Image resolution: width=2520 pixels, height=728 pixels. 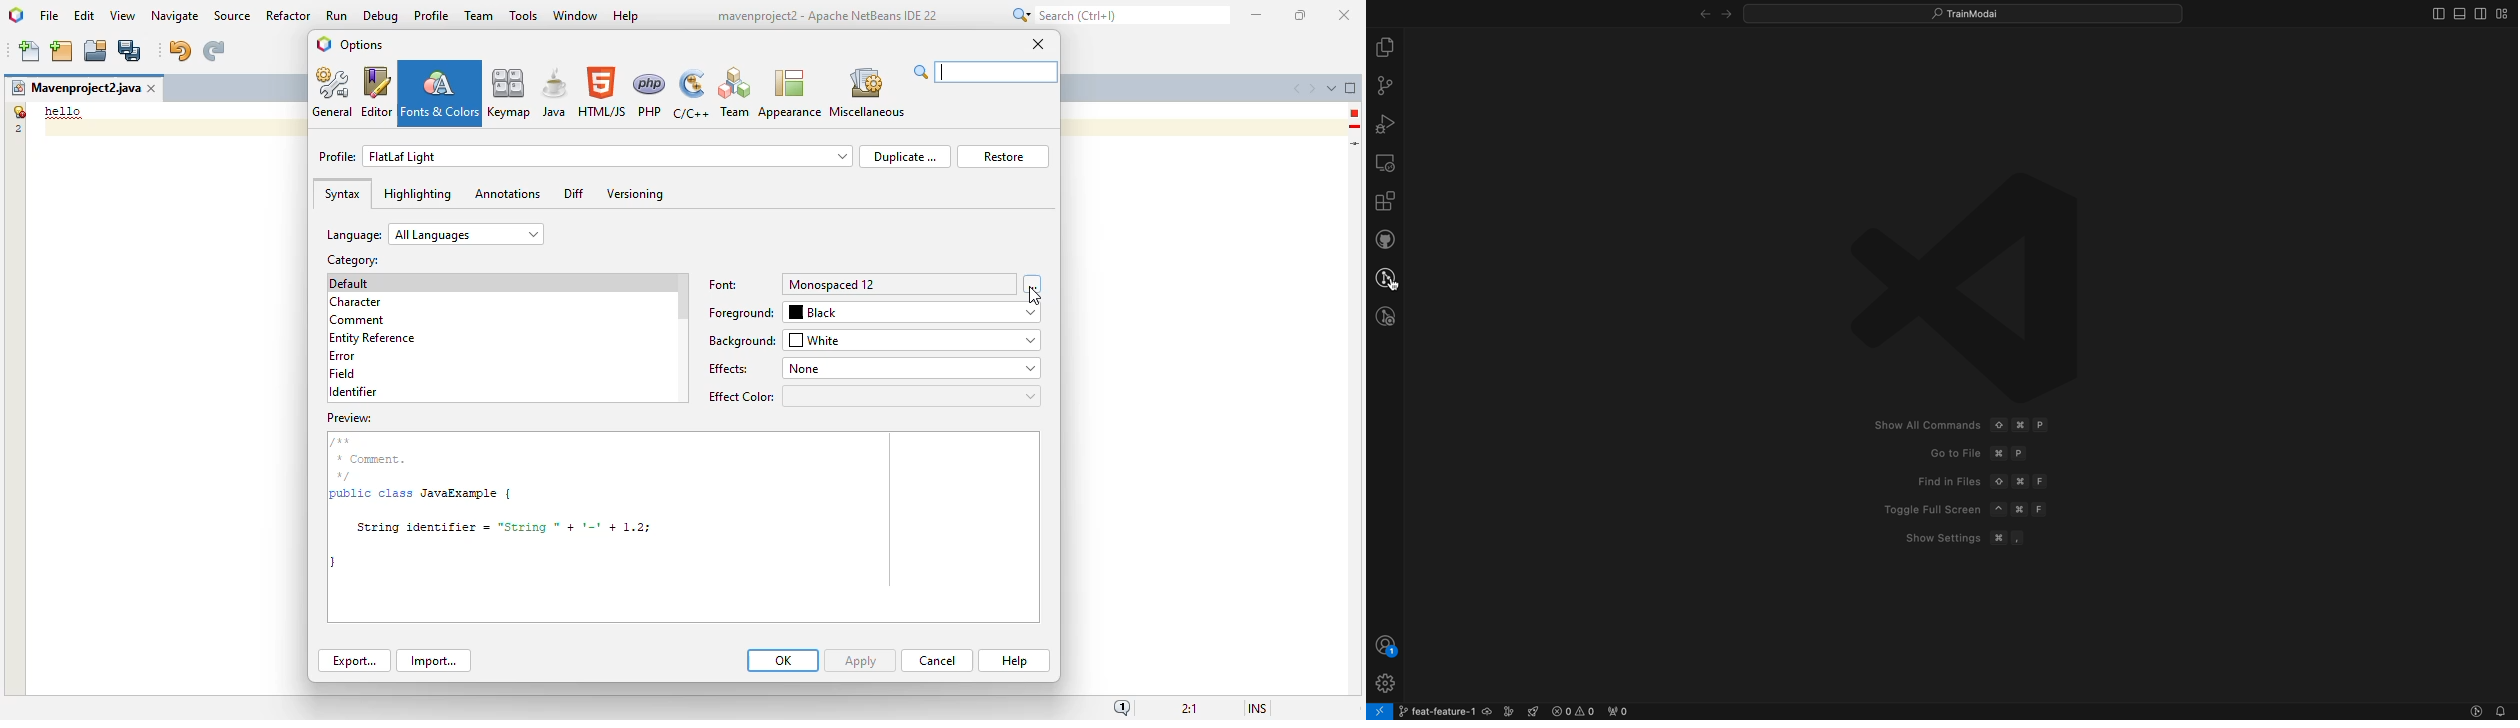 I want to click on java, so click(x=555, y=92).